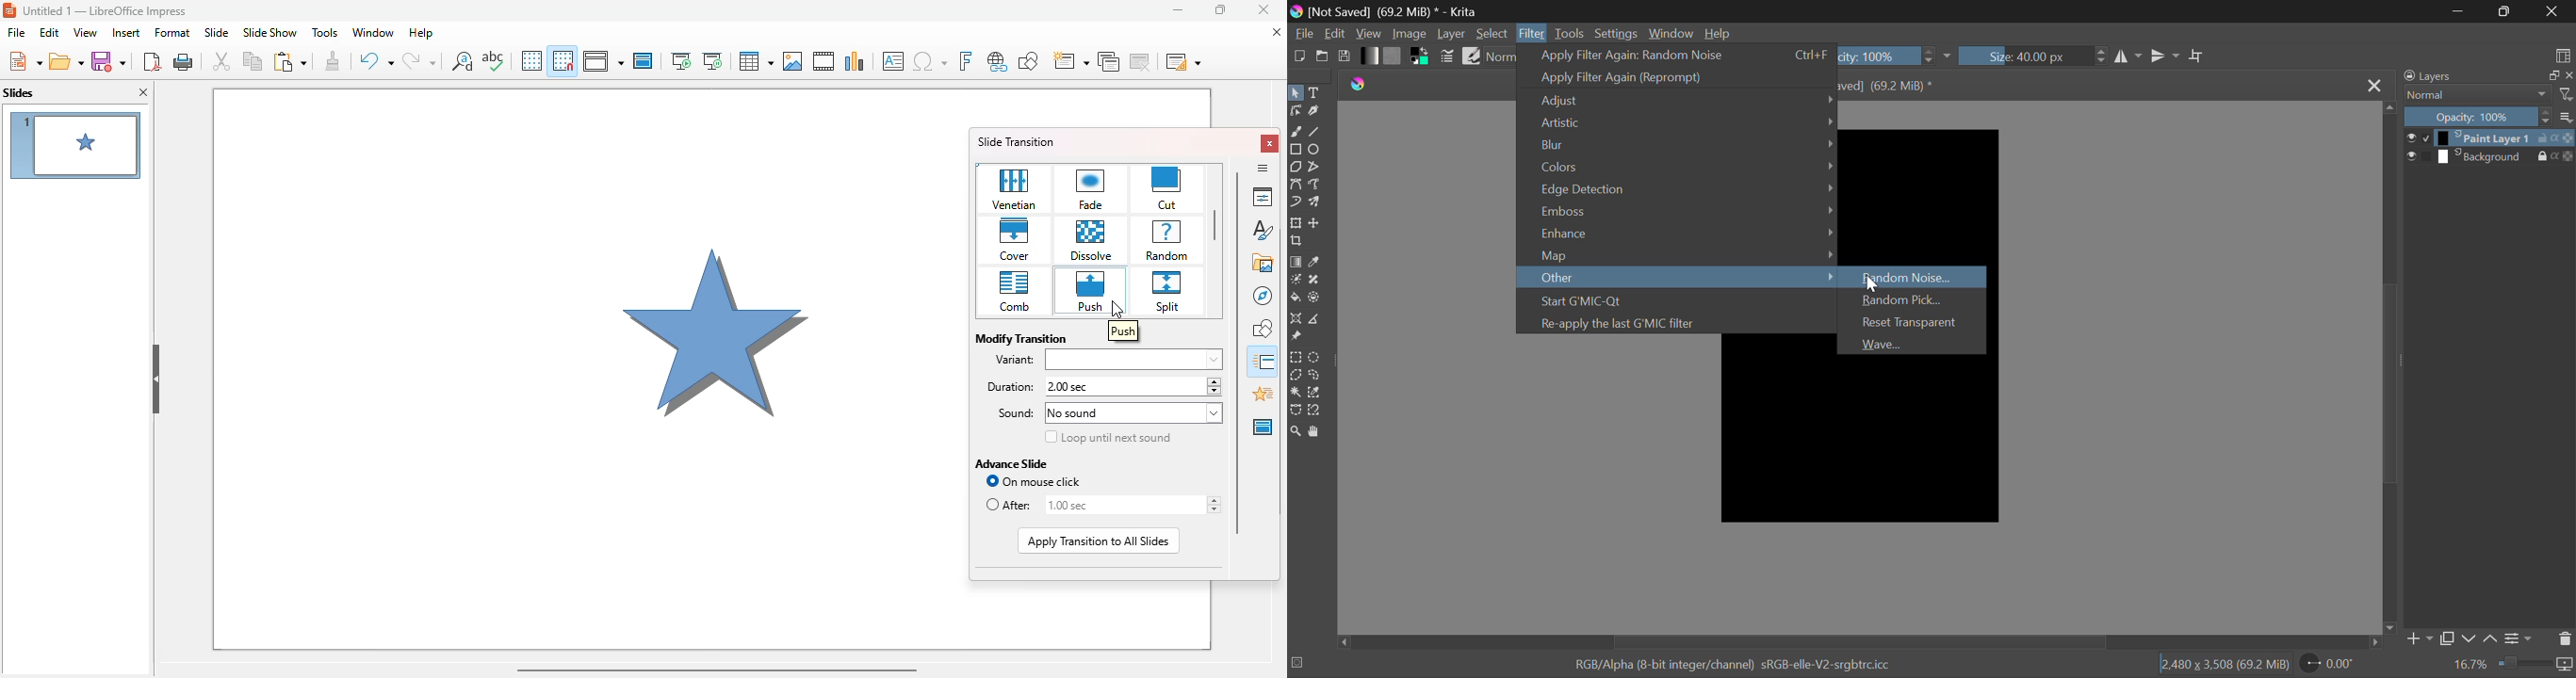 The image size is (2576, 700). Describe the element at coordinates (1671, 32) in the screenshot. I see `Window` at that location.